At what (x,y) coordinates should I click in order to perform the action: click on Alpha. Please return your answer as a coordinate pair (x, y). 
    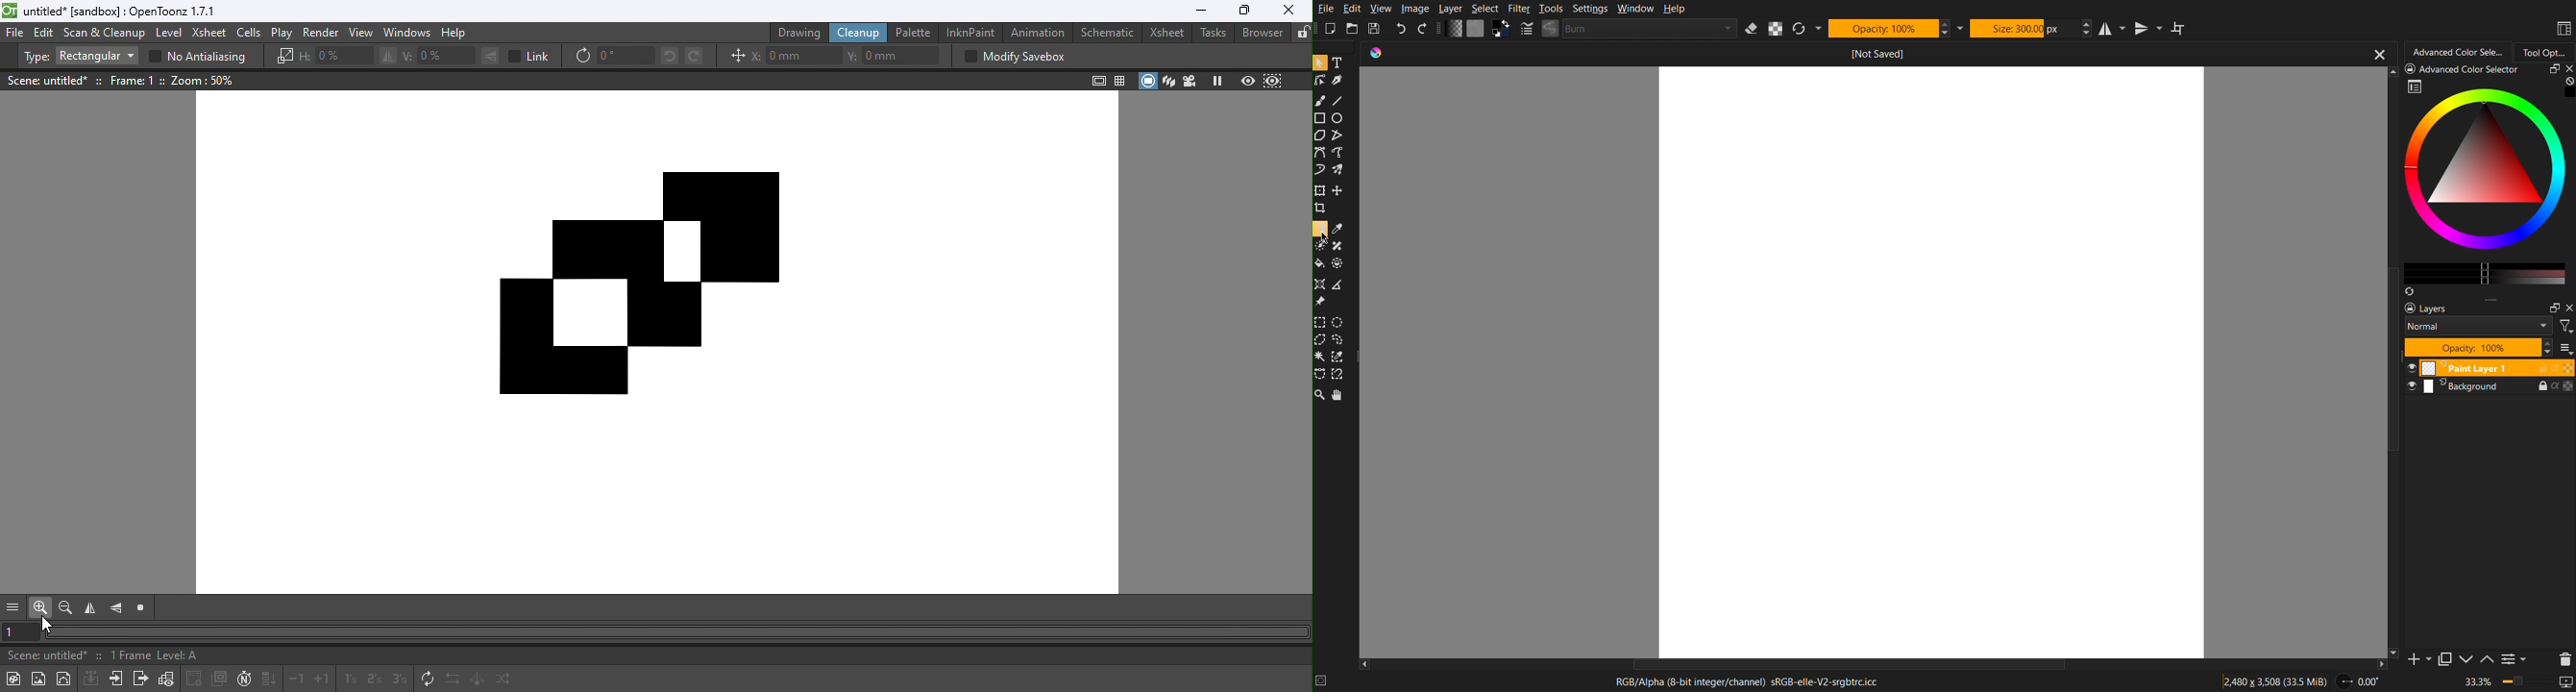
    Looking at the image, I should click on (1776, 28).